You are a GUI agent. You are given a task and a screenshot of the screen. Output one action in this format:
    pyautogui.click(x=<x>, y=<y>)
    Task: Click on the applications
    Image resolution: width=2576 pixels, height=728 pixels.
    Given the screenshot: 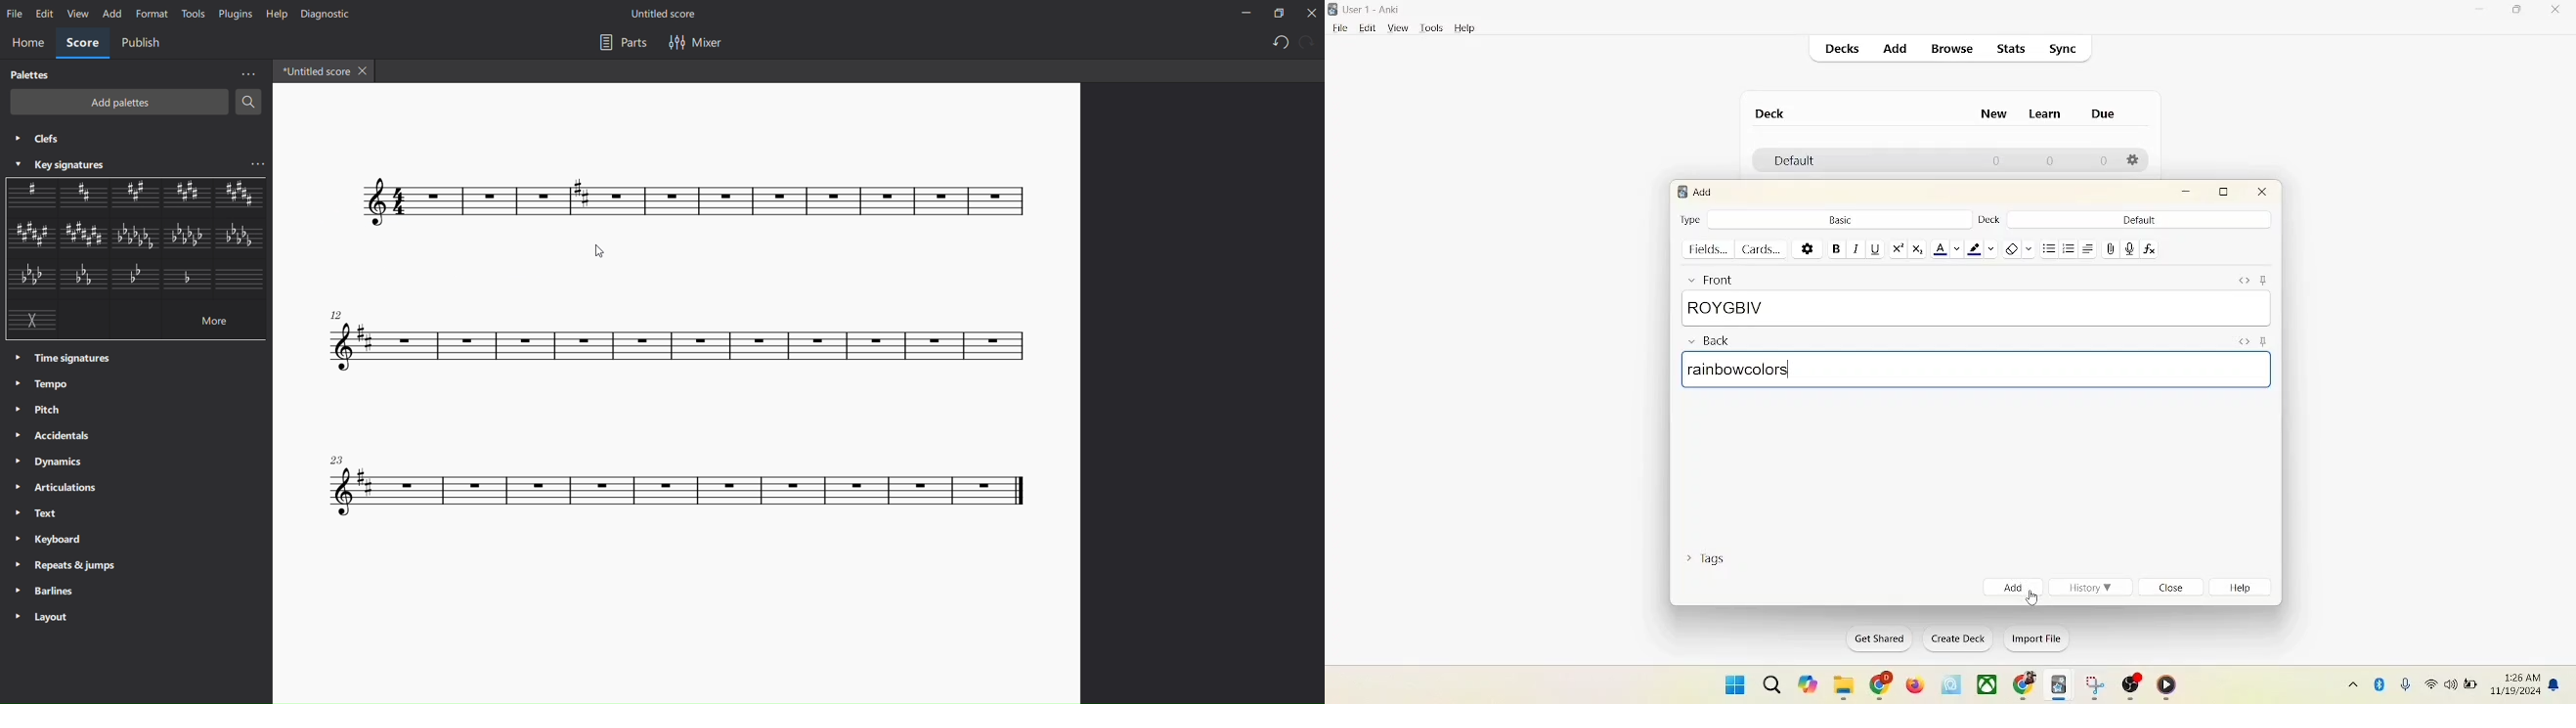 What is the action you would take?
    pyautogui.click(x=1987, y=685)
    